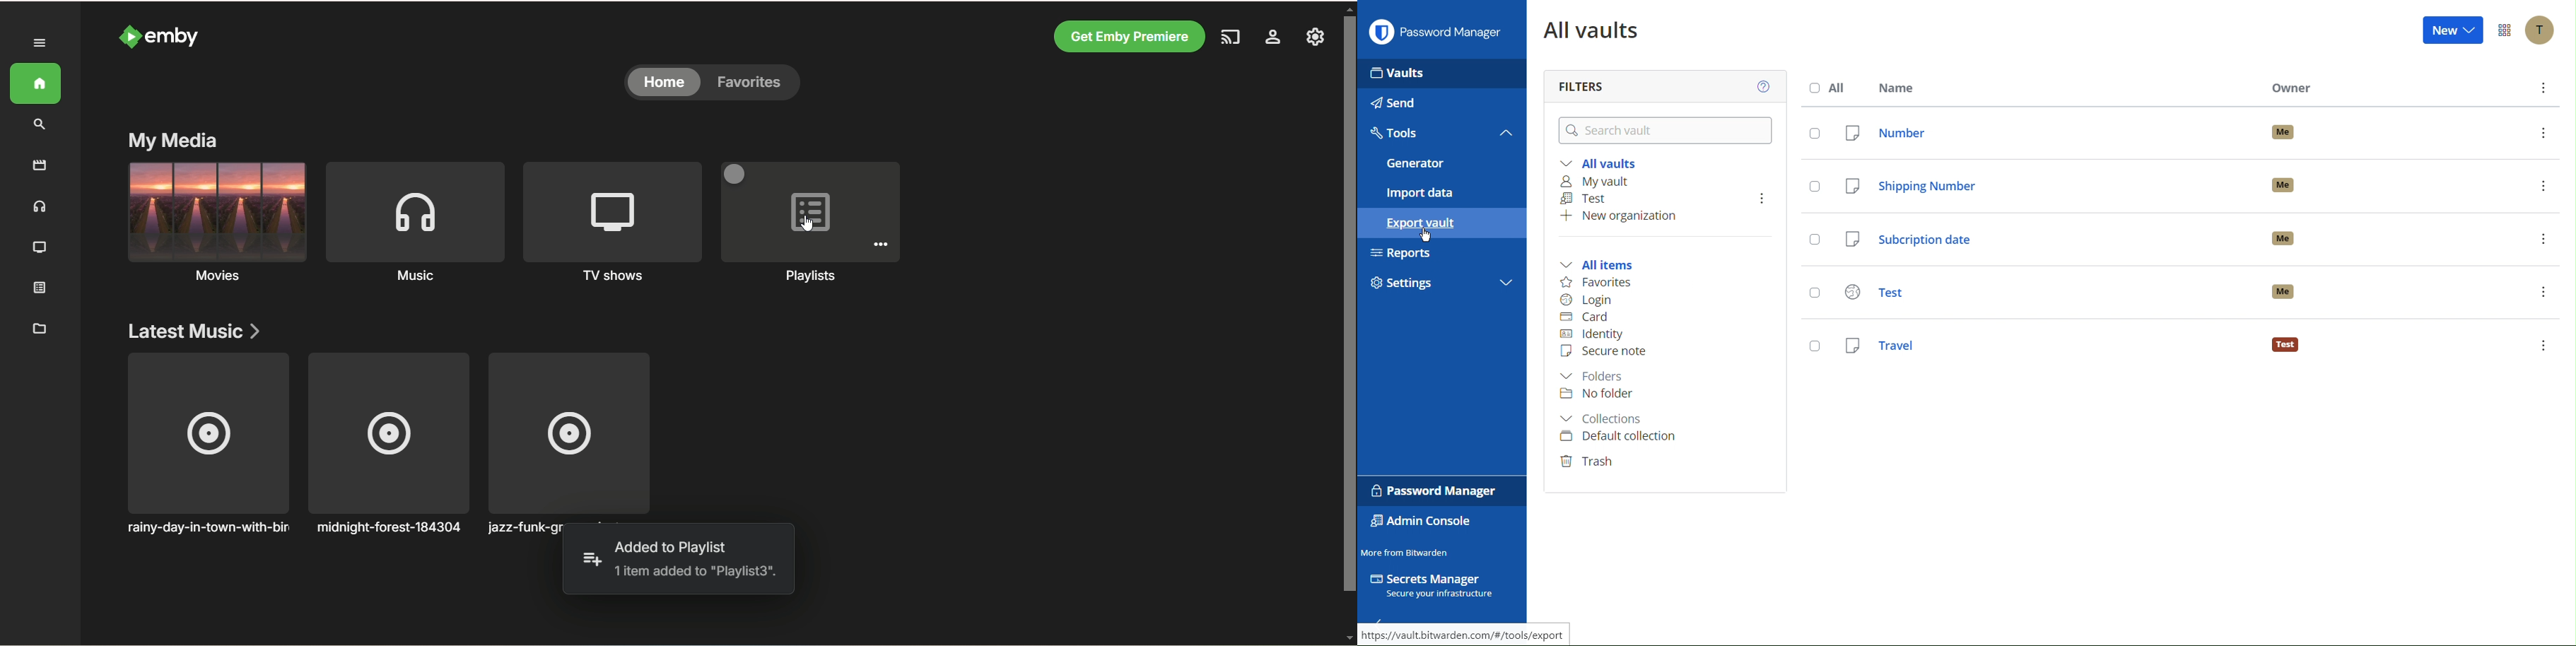 The image size is (2576, 672). What do you see at coordinates (1585, 200) in the screenshot?
I see `Test` at bounding box center [1585, 200].